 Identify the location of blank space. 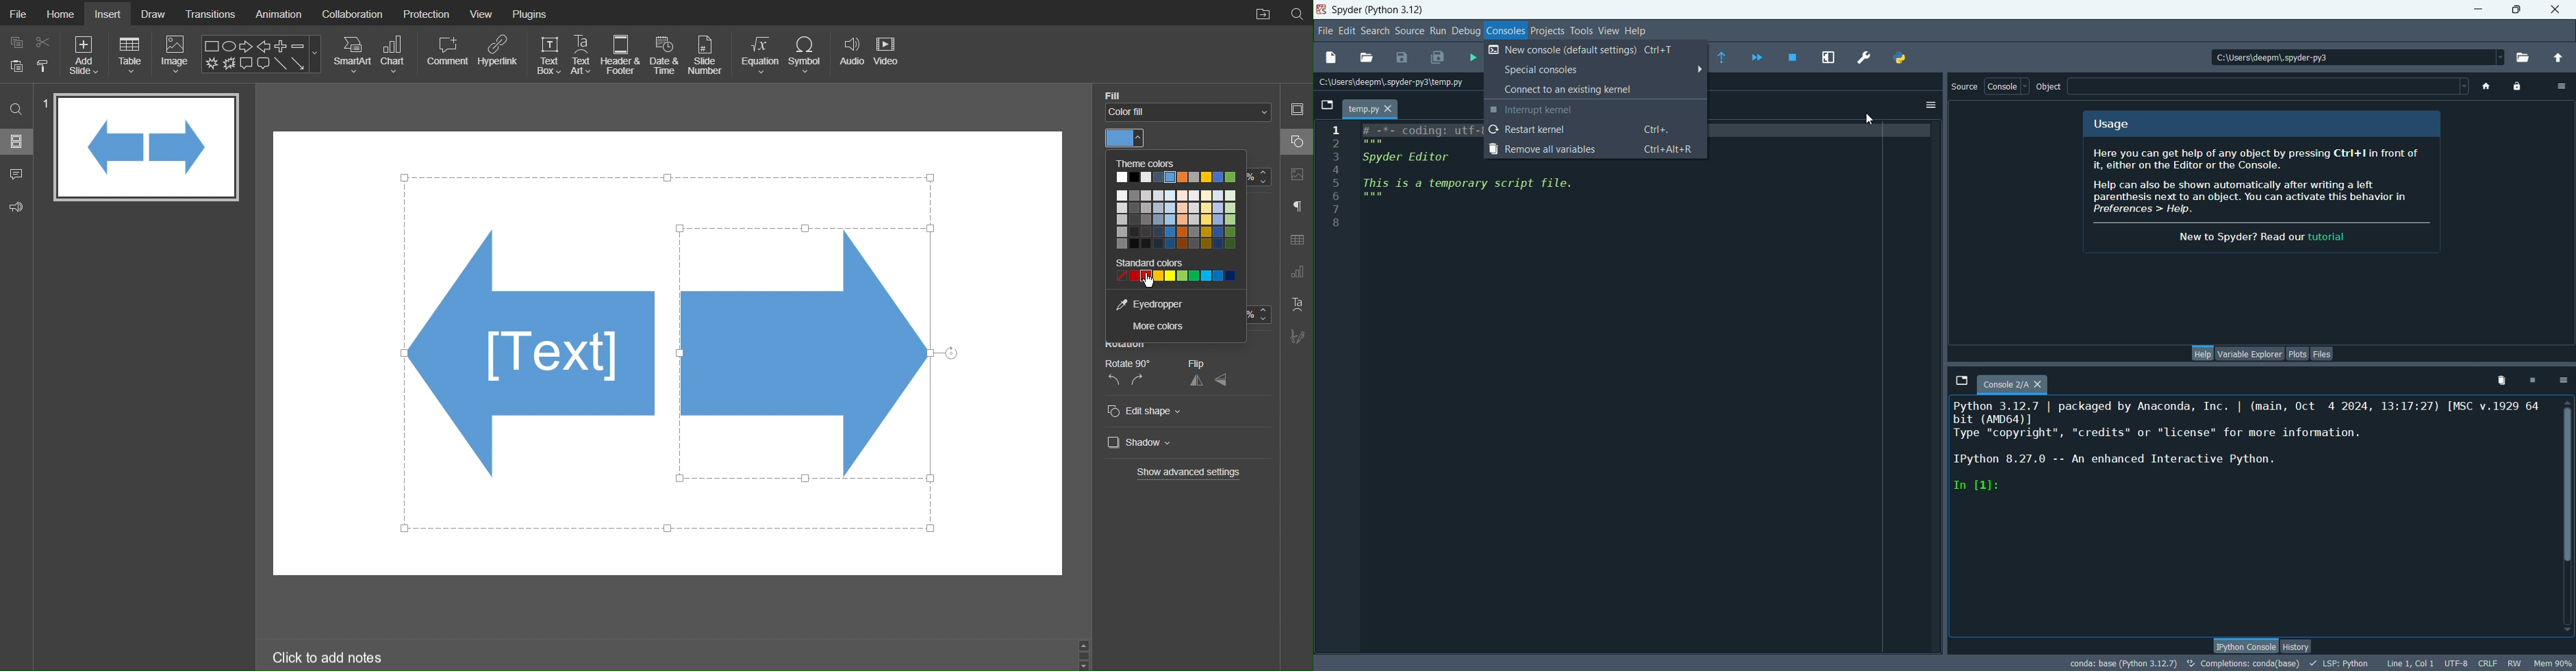
(2268, 84).